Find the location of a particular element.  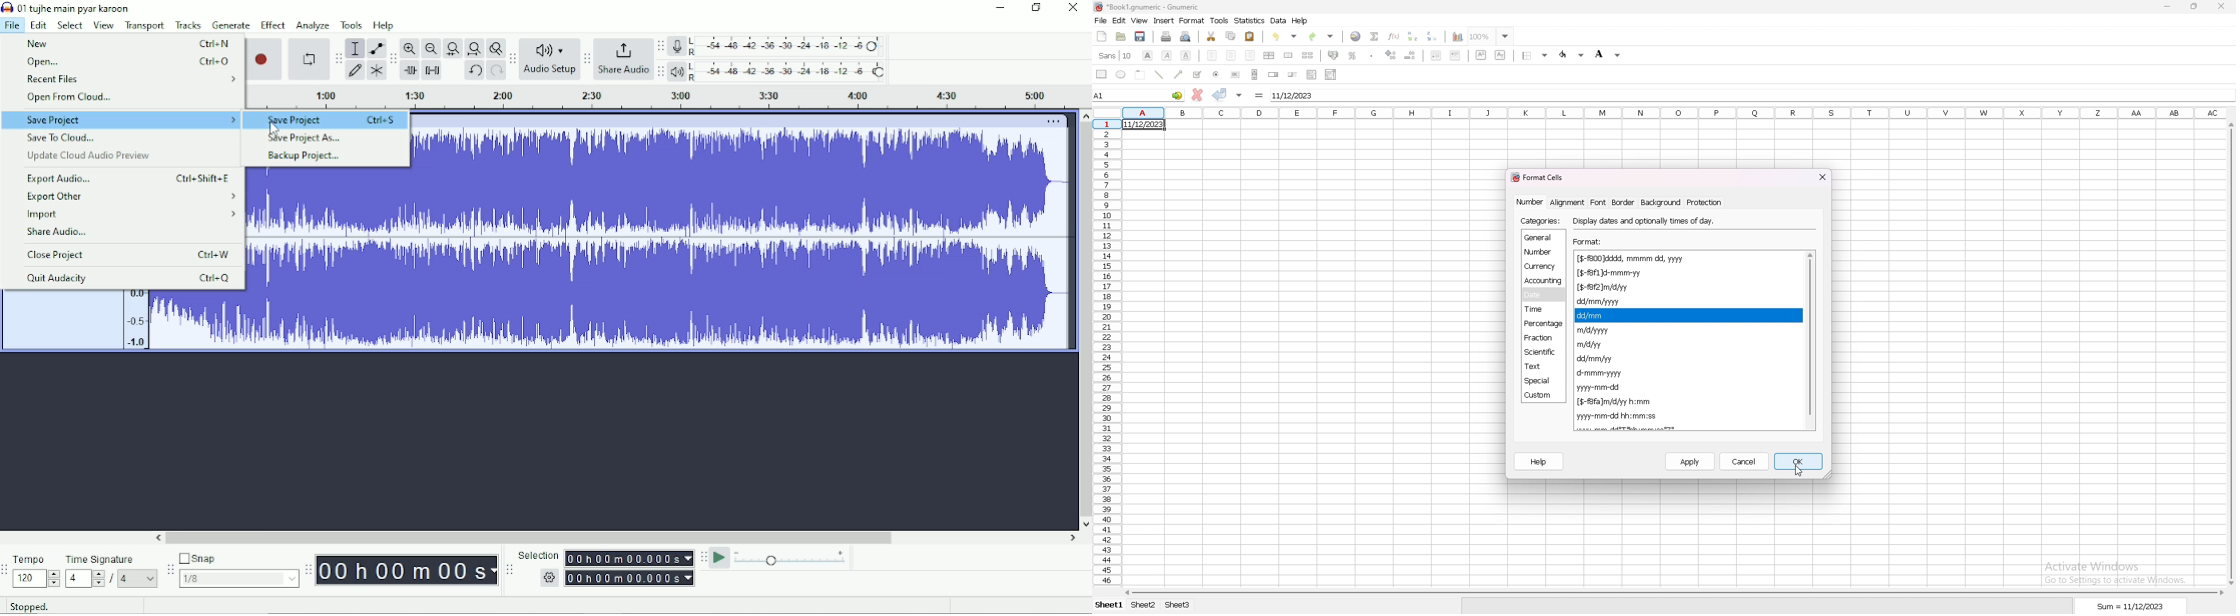

yyyy-mm-dd is located at coordinates (1602, 387).